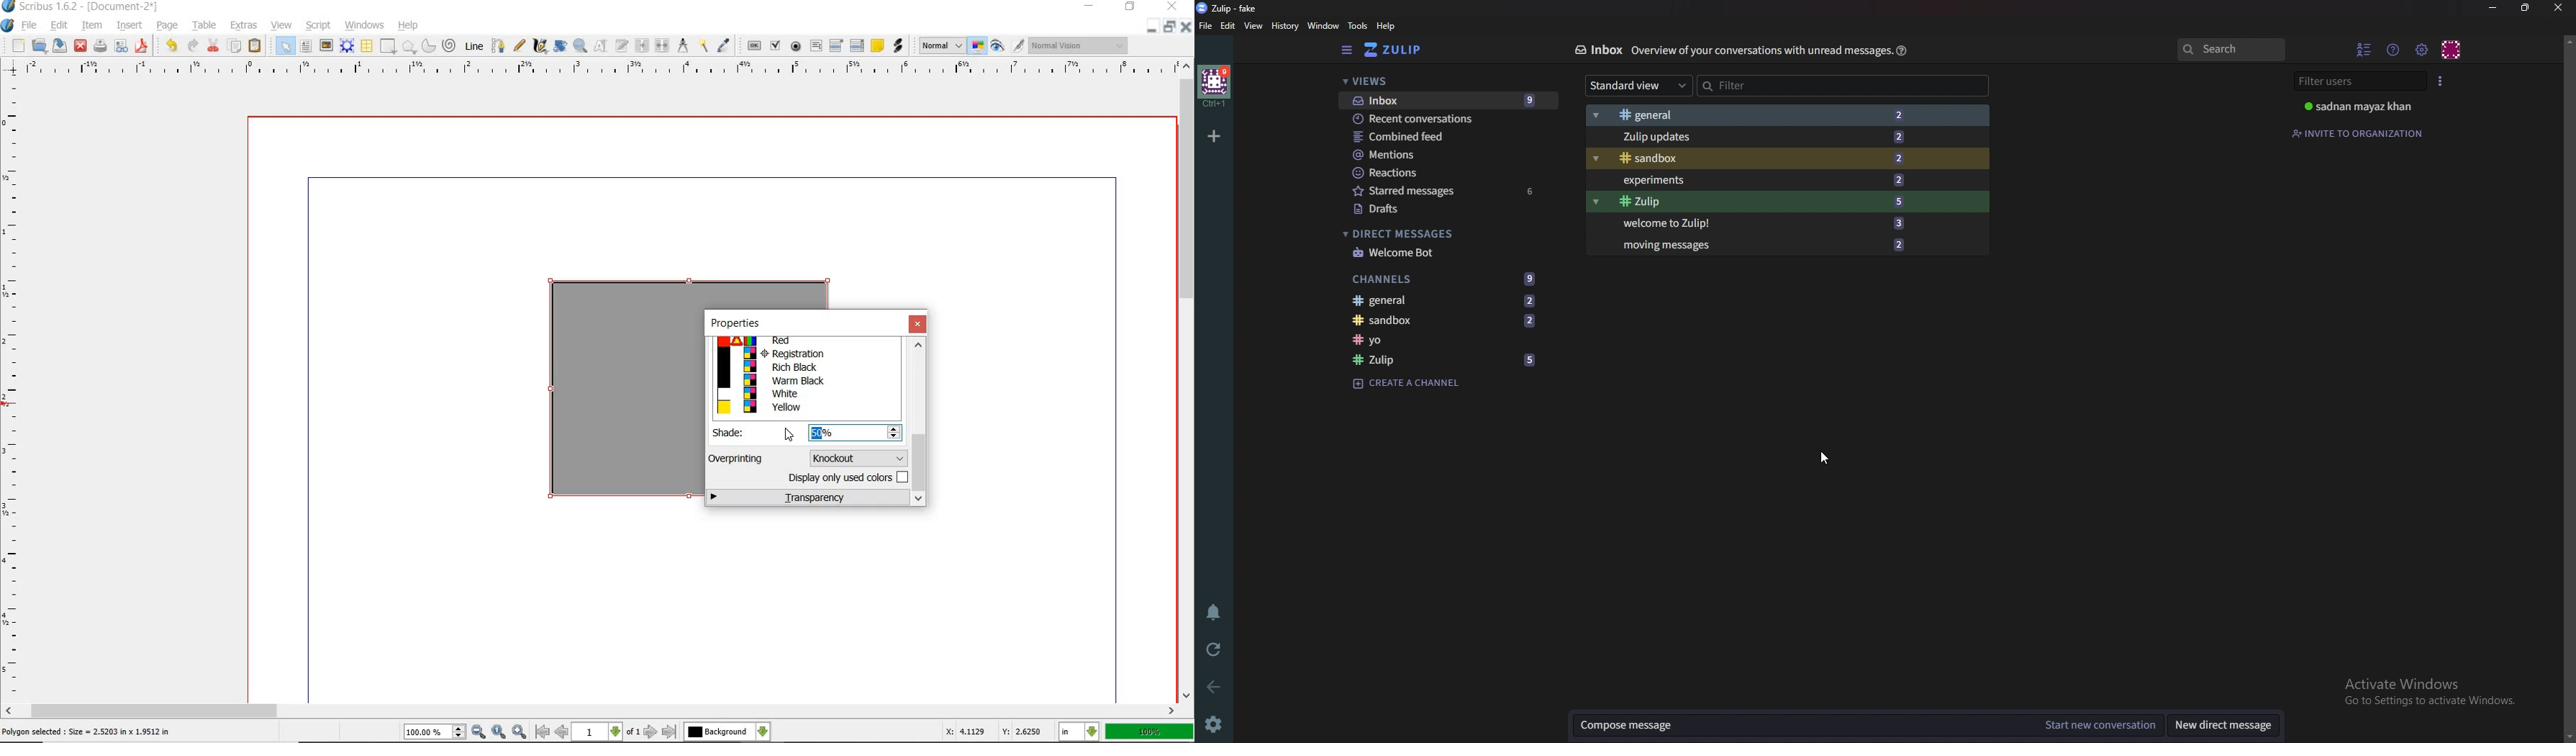 Image resolution: width=2576 pixels, height=756 pixels. Describe the element at coordinates (641, 47) in the screenshot. I see `link text frames` at that location.